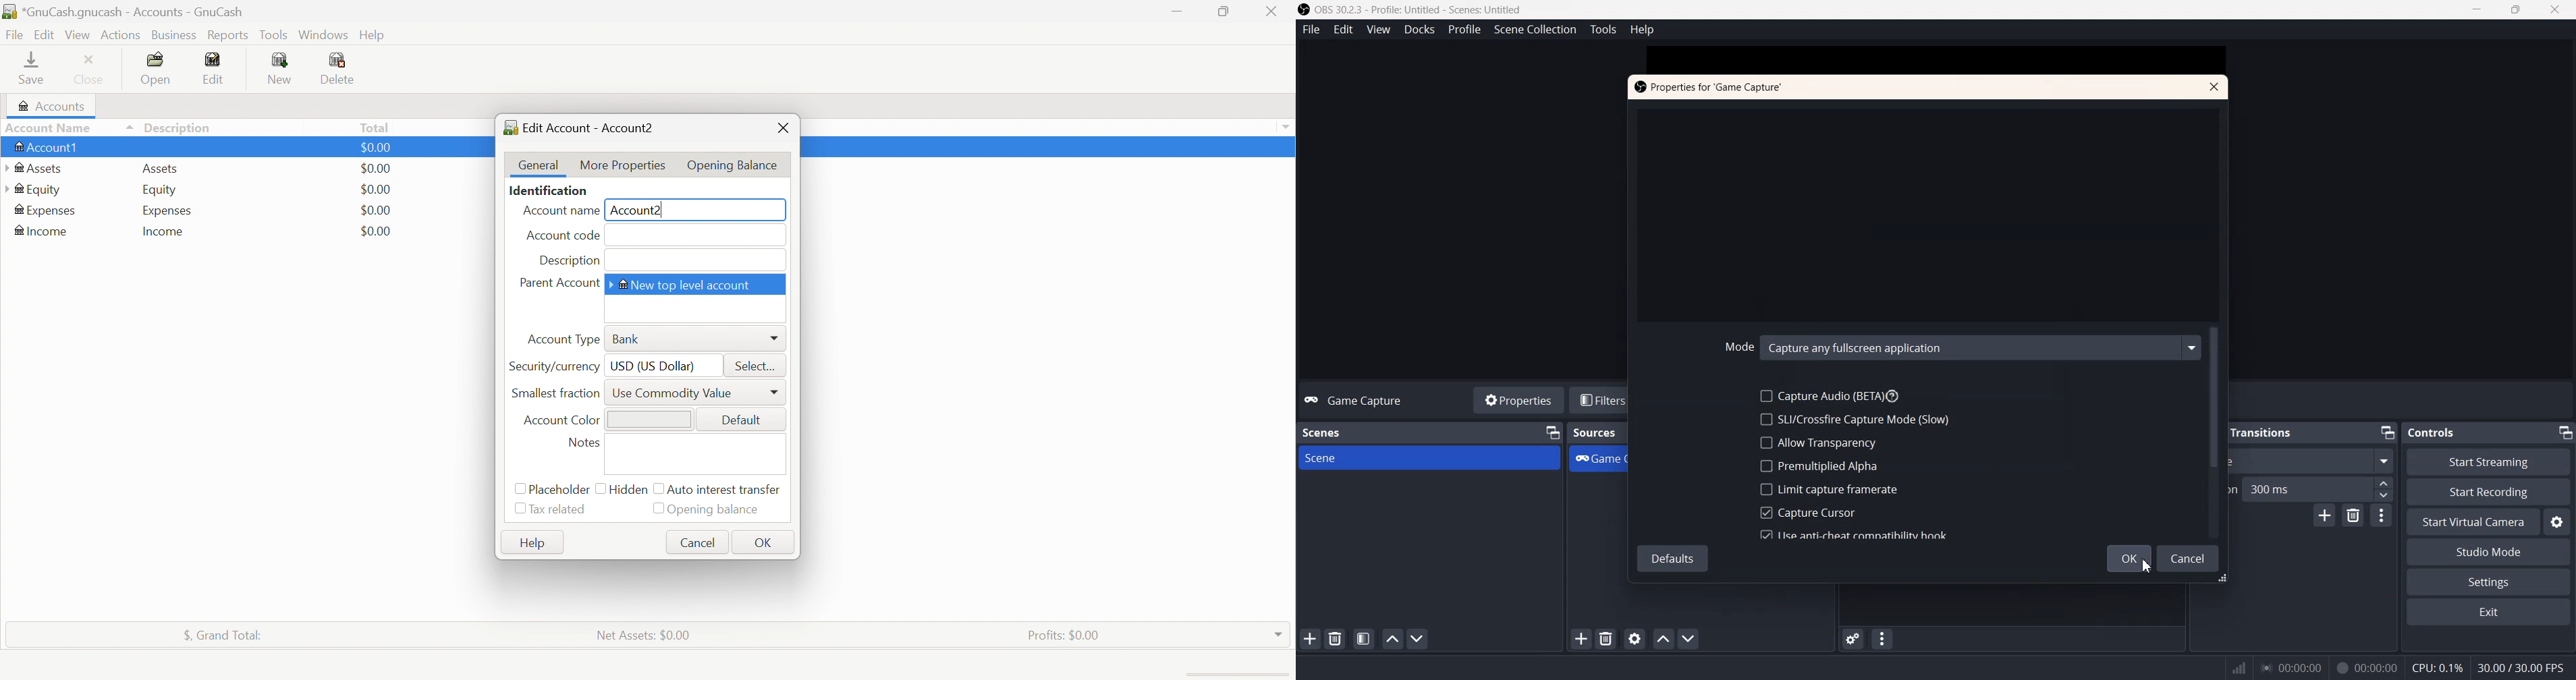 The height and width of the screenshot is (700, 2576). I want to click on Close, so click(782, 127).